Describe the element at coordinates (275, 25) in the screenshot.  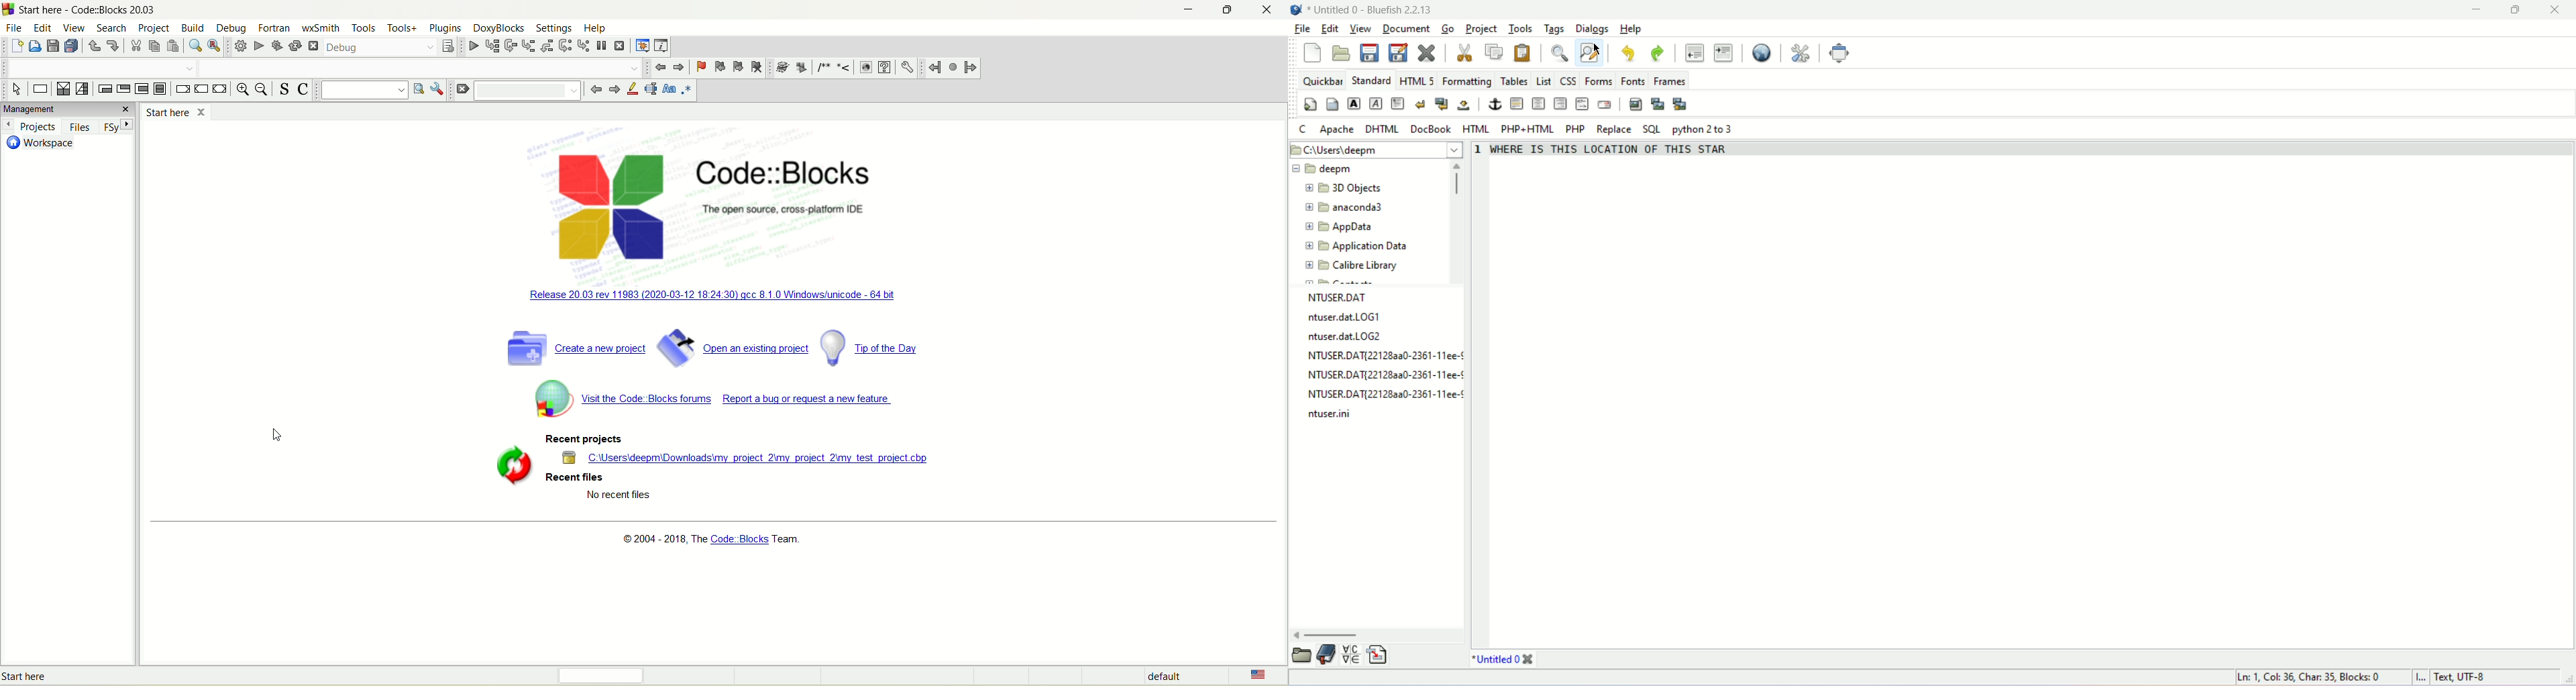
I see `fortran` at that location.